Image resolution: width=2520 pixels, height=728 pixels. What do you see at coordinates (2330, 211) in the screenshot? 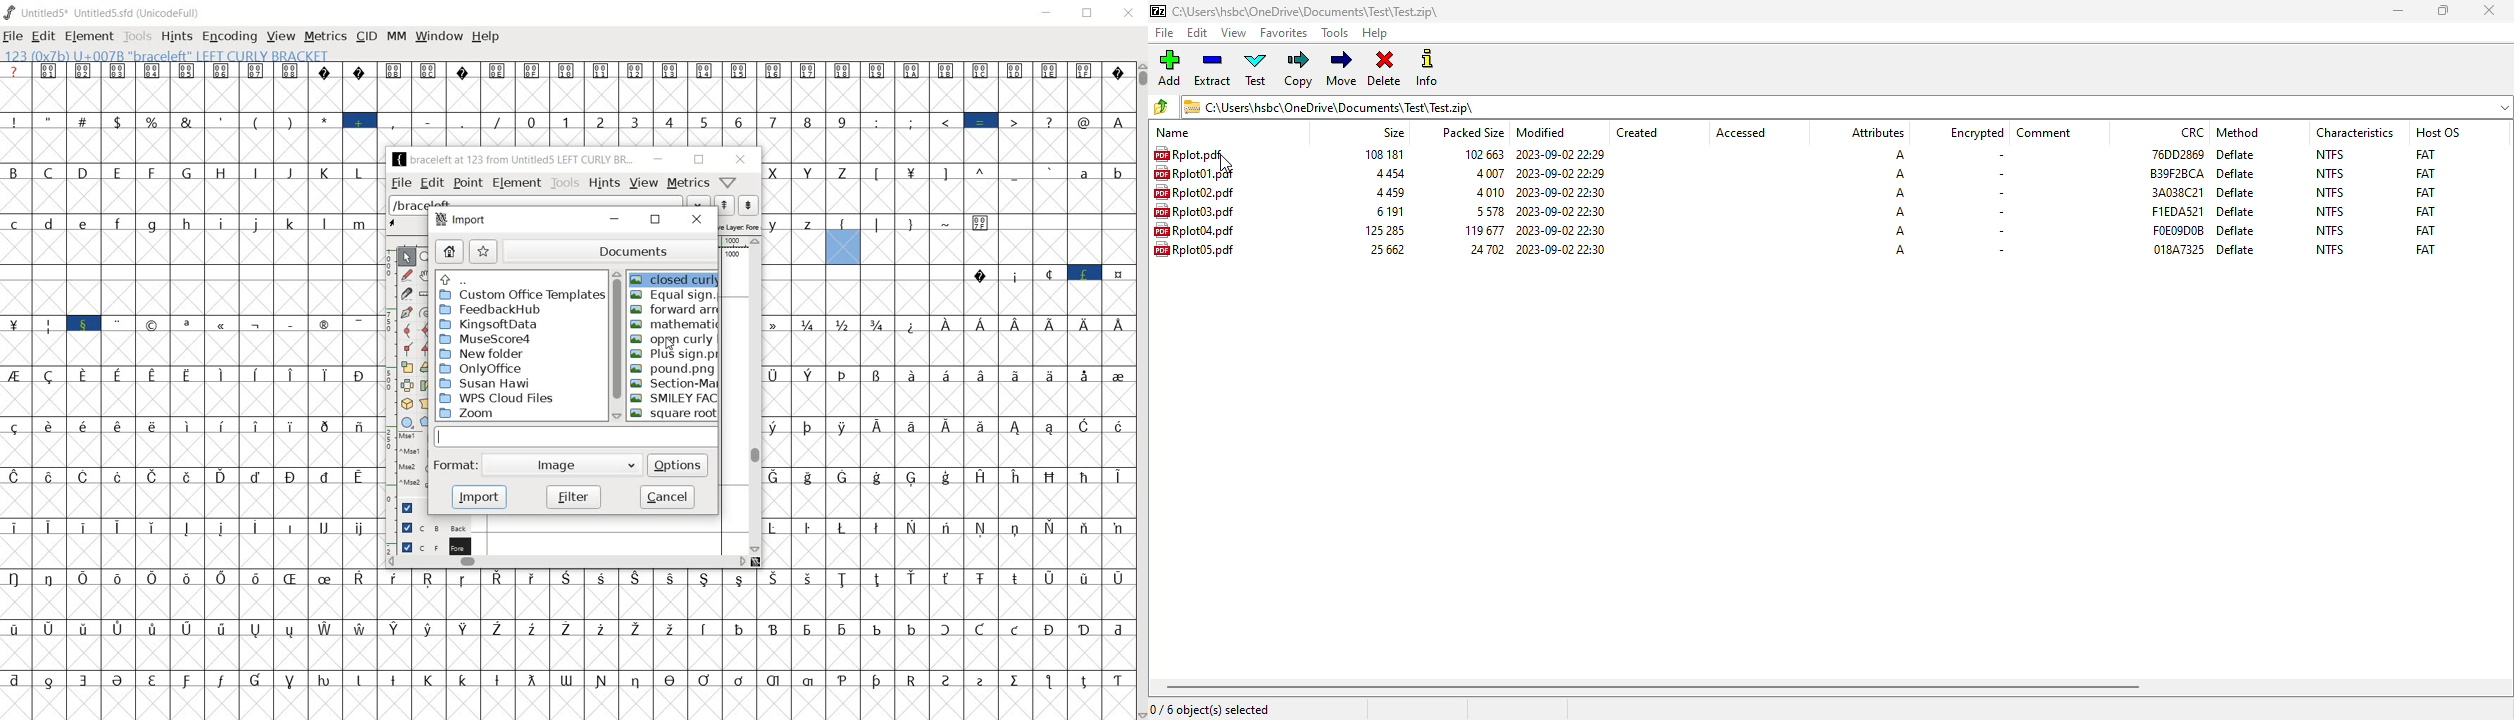
I see `NTFS` at bounding box center [2330, 211].